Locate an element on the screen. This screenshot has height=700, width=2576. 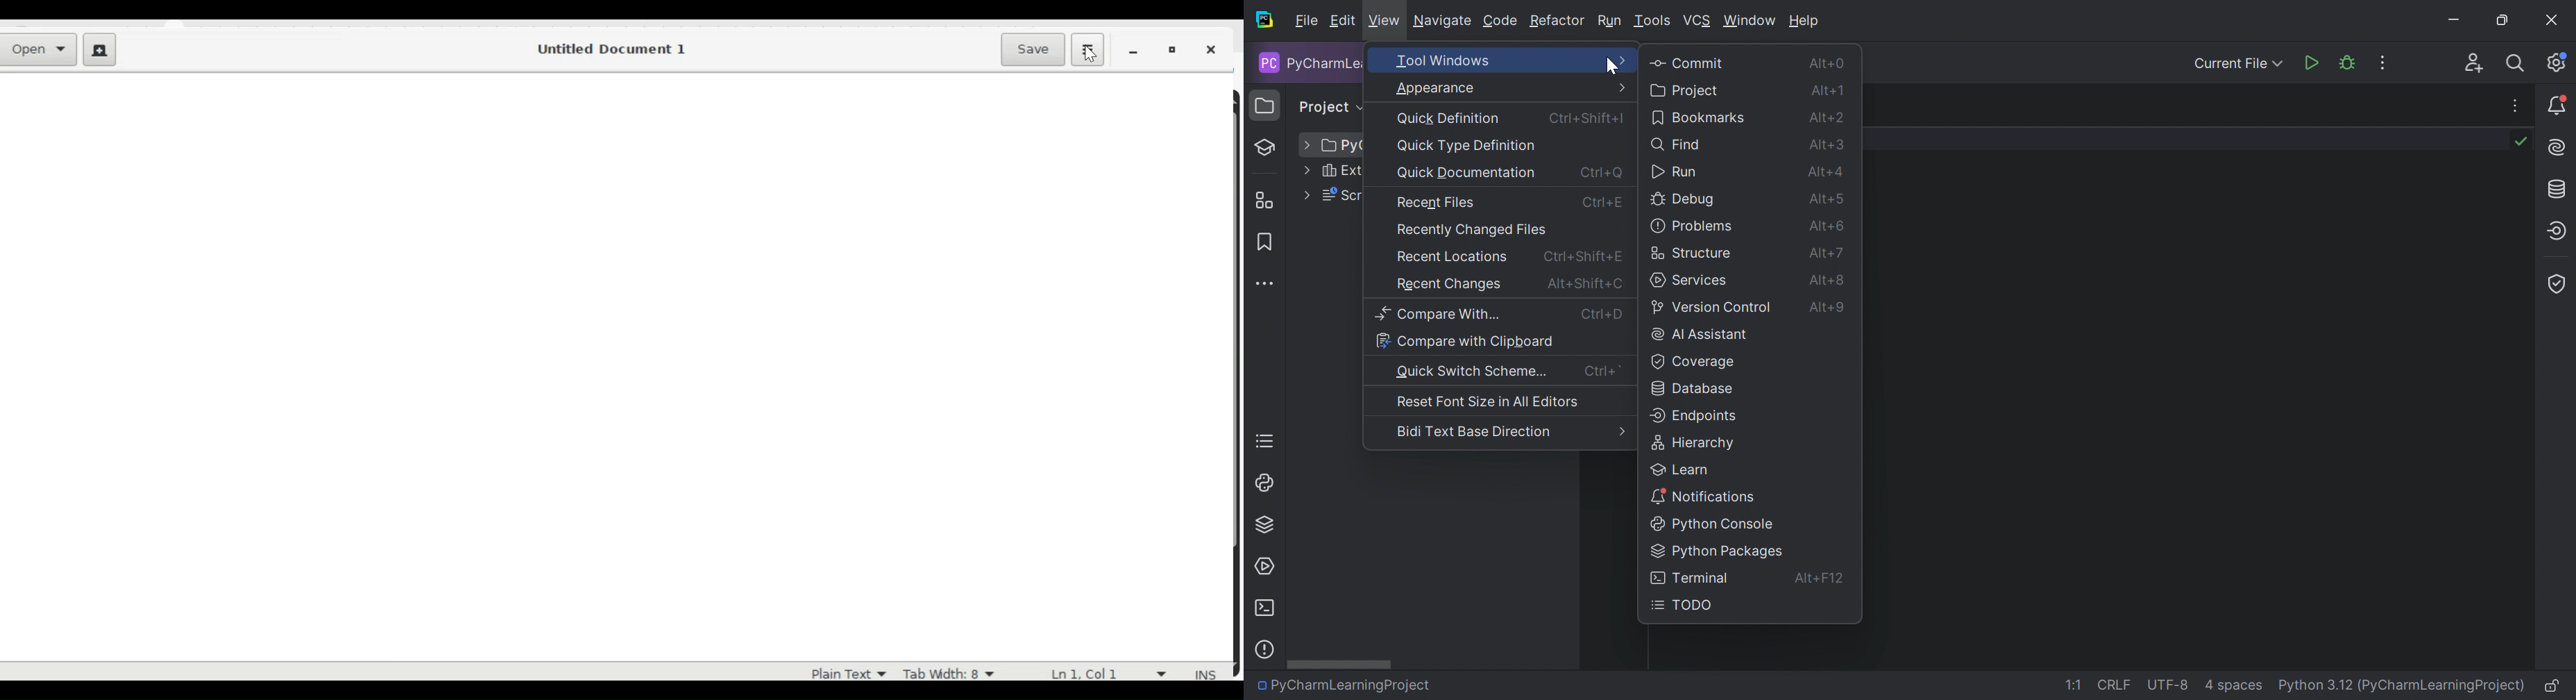
Bookmarks is located at coordinates (1697, 117).